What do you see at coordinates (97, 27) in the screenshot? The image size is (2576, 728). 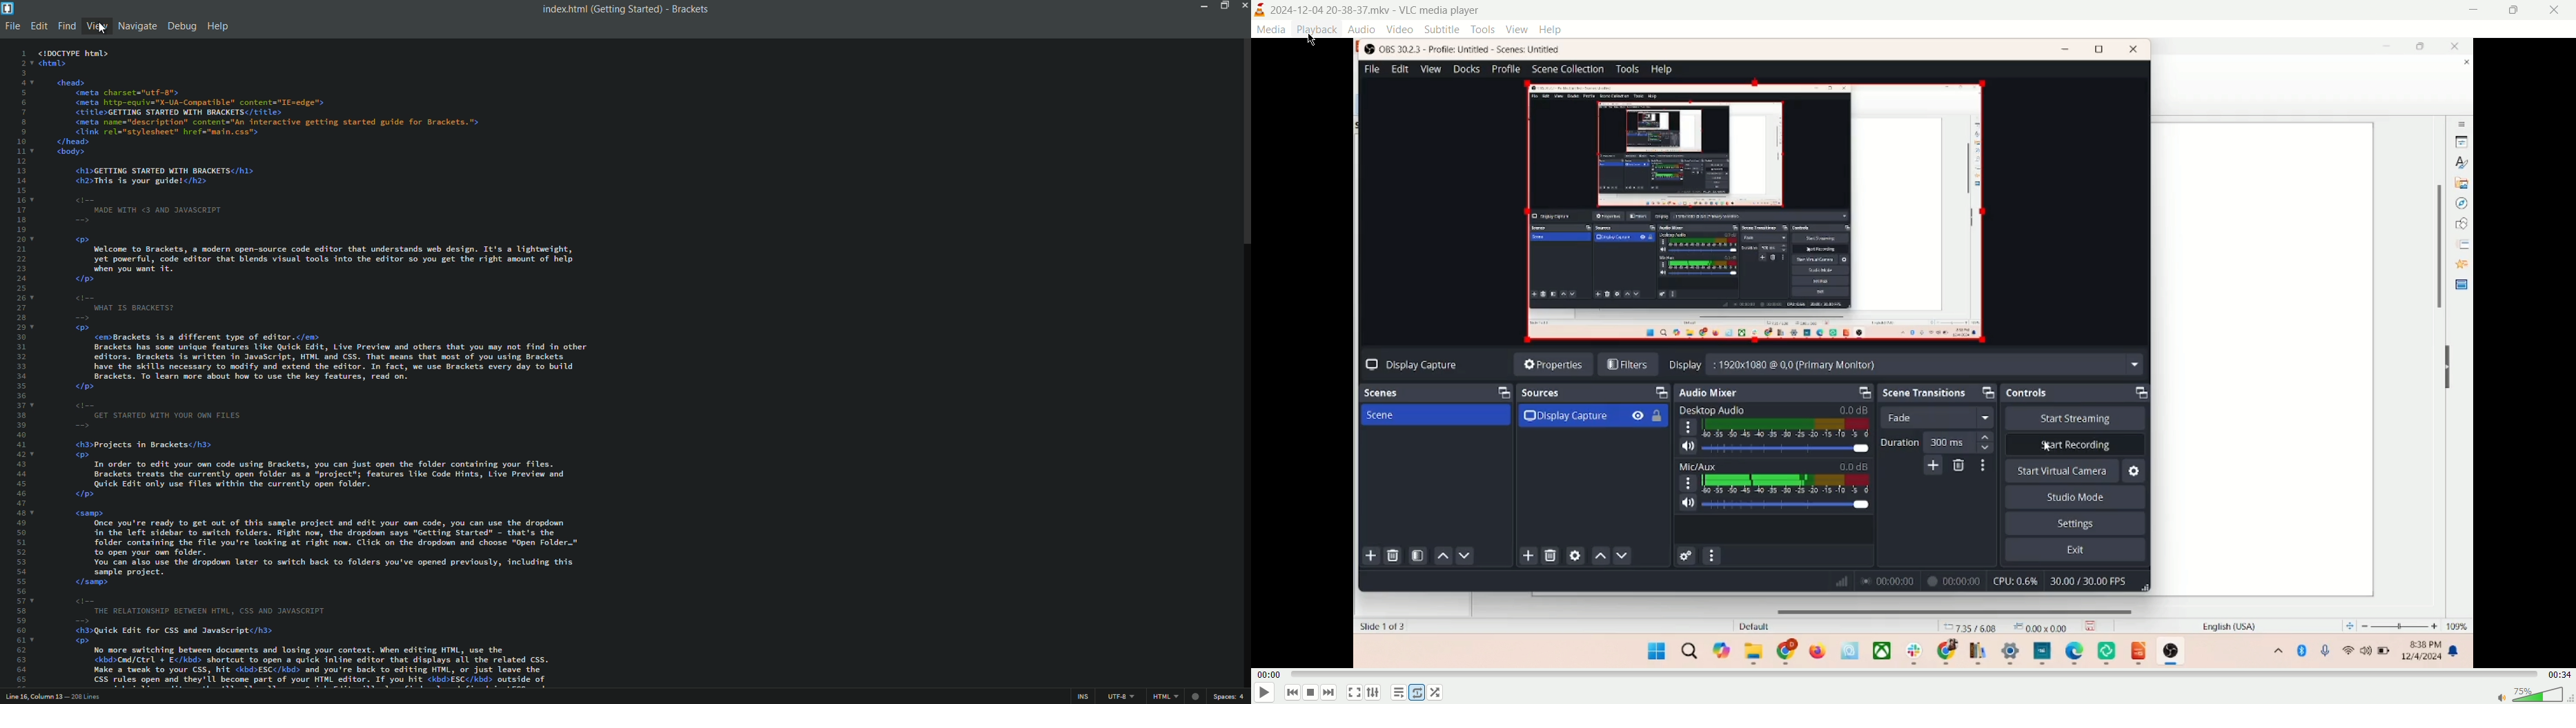 I see `view menu` at bounding box center [97, 27].